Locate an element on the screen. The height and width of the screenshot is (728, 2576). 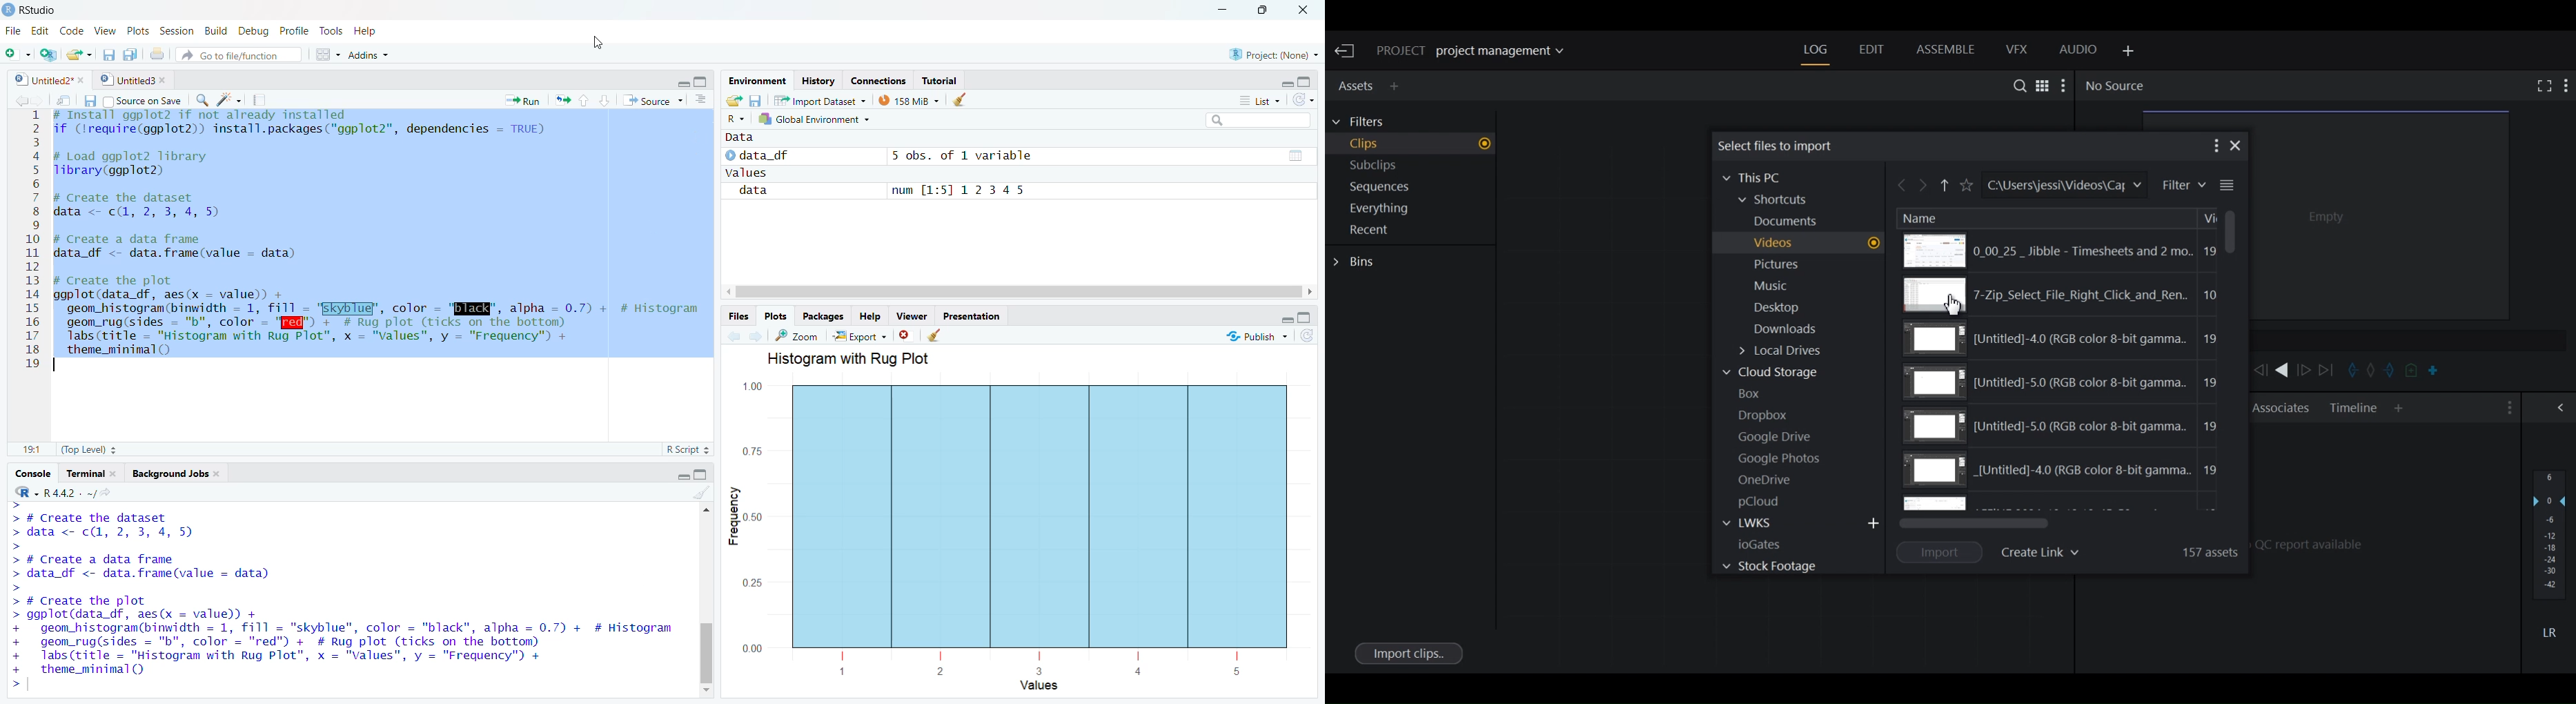
Open is located at coordinates (732, 100).